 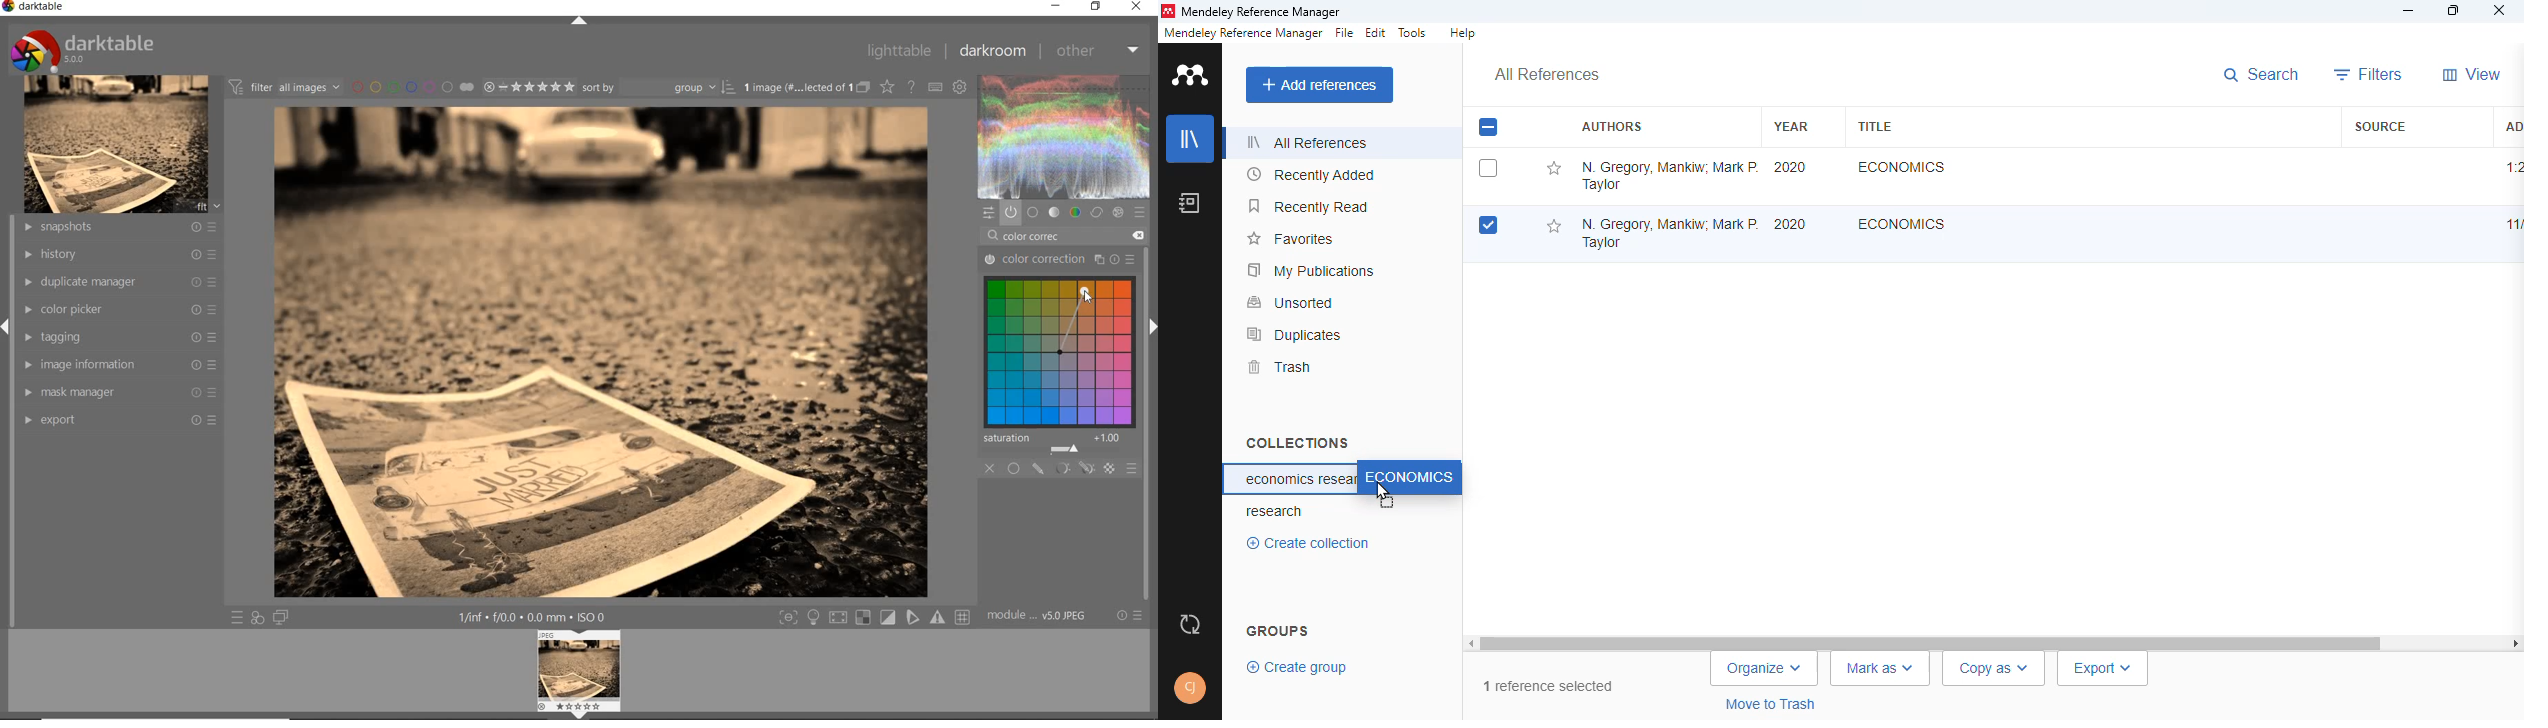 What do you see at coordinates (1666, 228) in the screenshot?
I see `N. Gregory Mankiw, Mark P. Taylor` at bounding box center [1666, 228].